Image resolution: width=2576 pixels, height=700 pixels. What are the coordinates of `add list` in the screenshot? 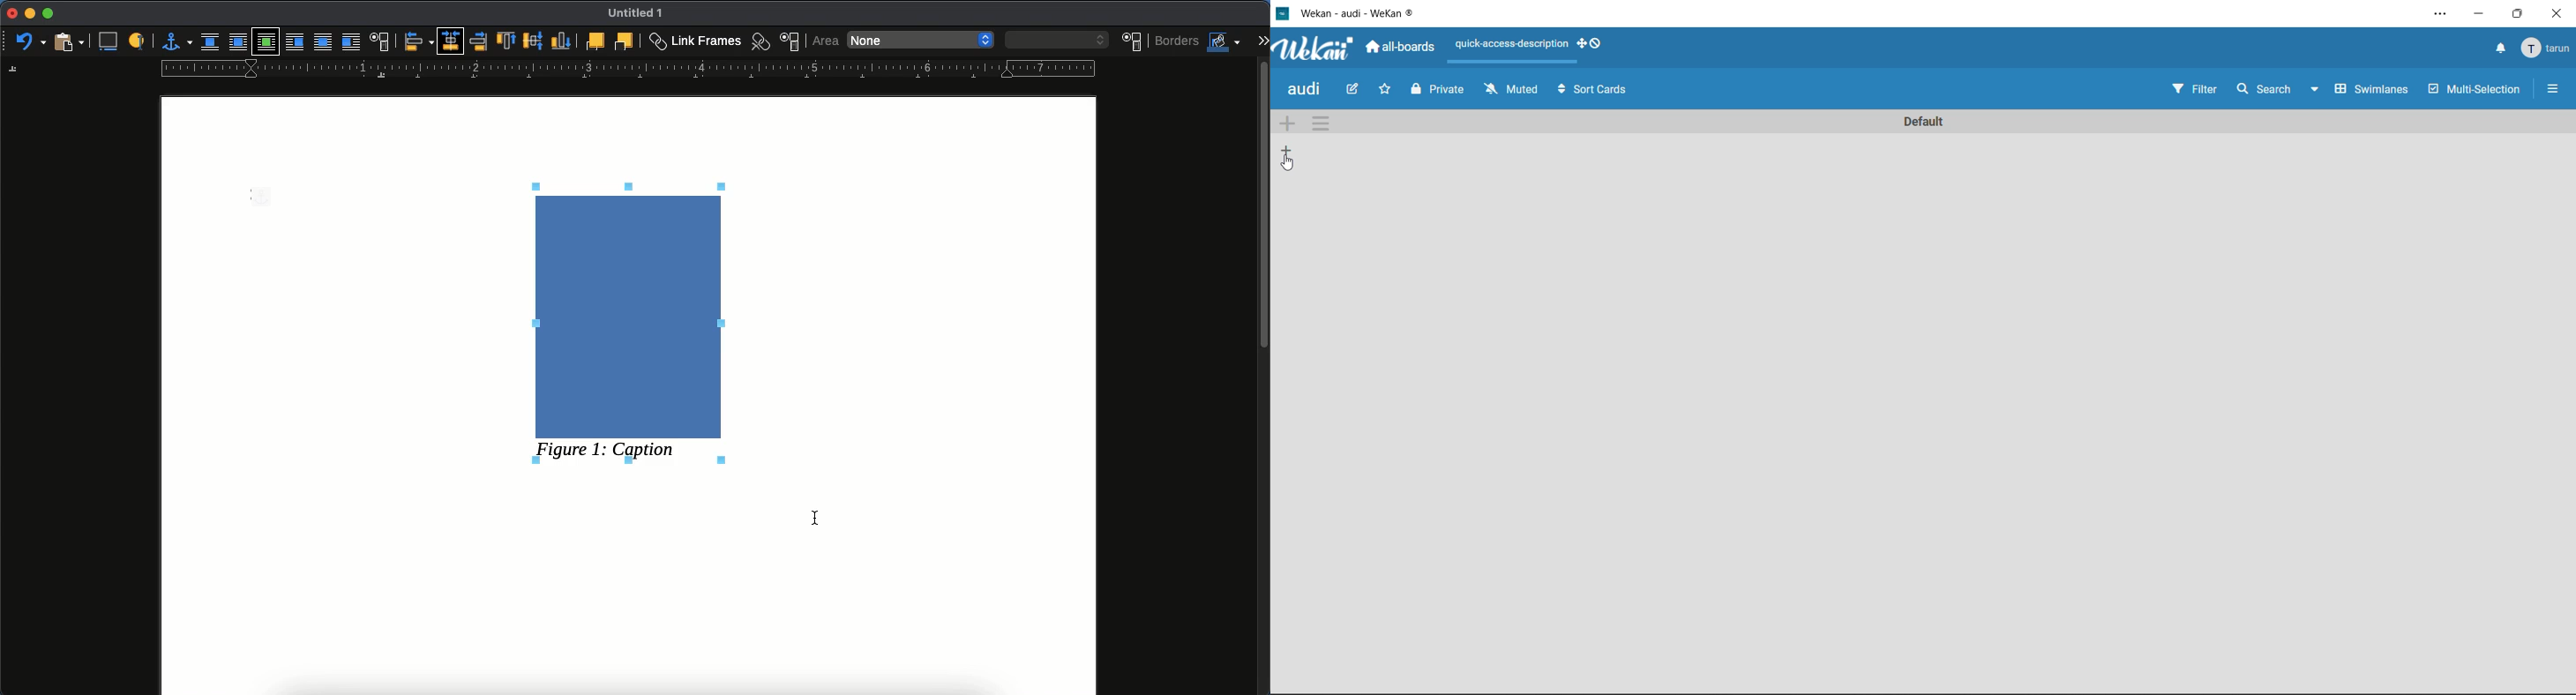 It's located at (1284, 150).